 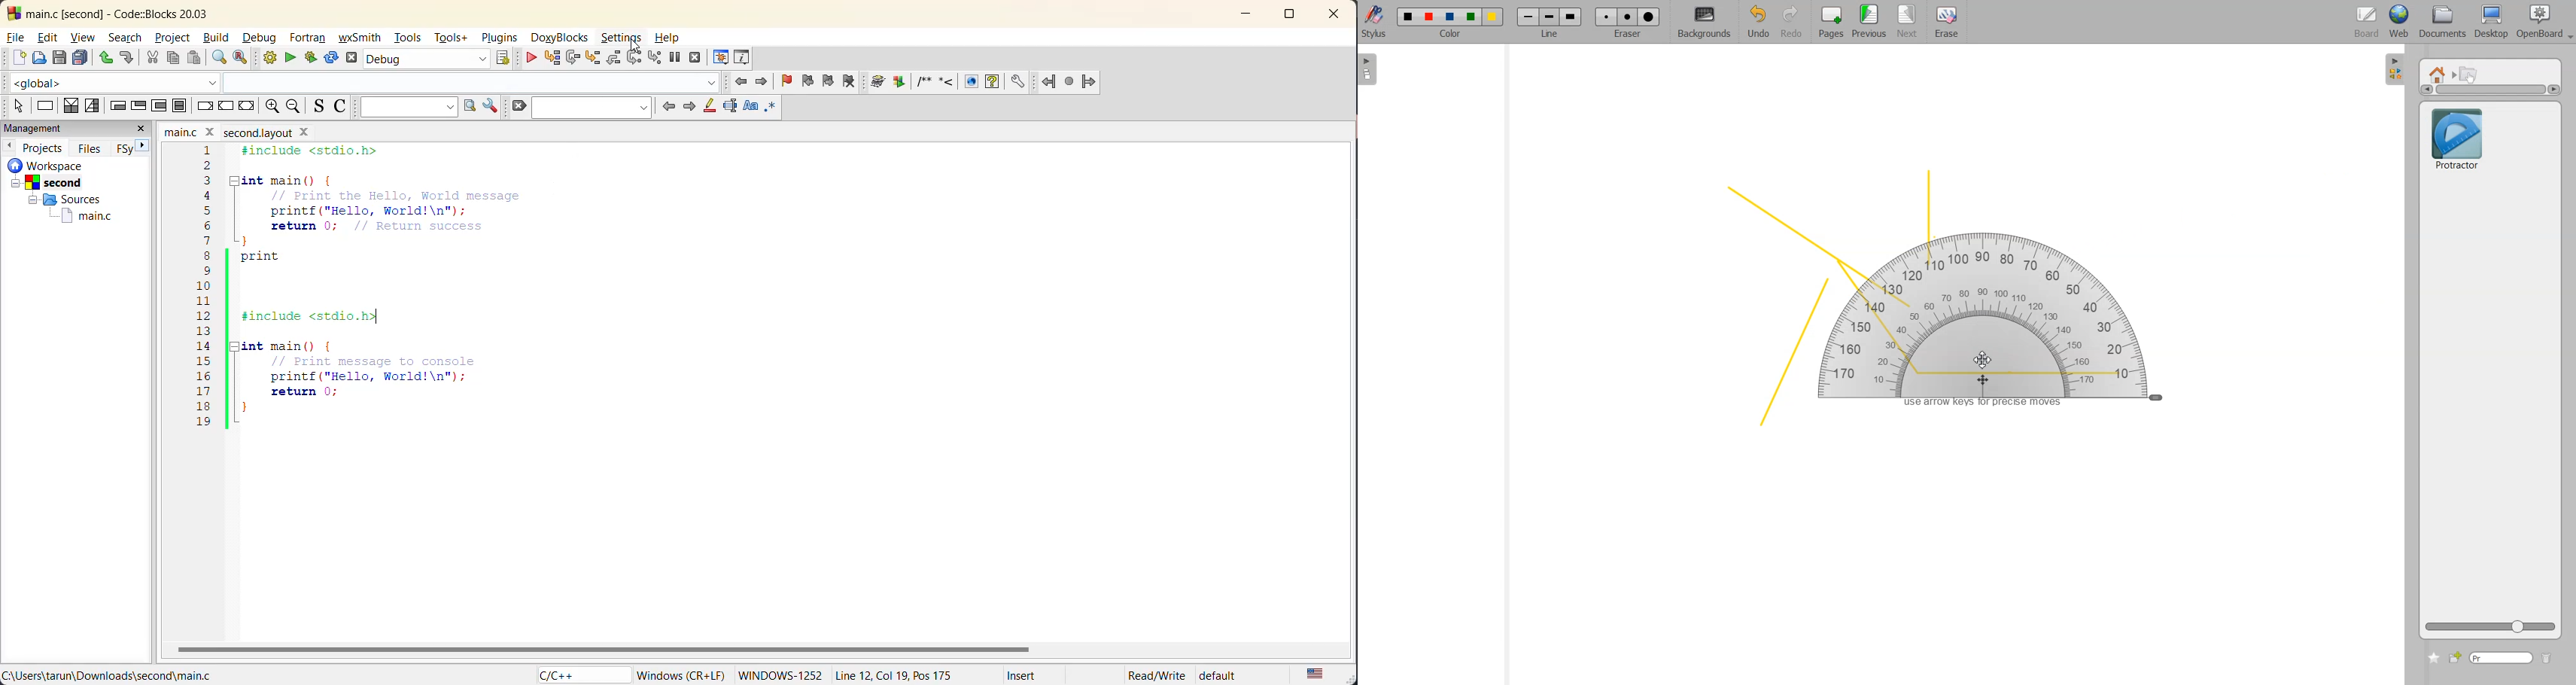 What do you see at coordinates (14, 58) in the screenshot?
I see `new` at bounding box center [14, 58].